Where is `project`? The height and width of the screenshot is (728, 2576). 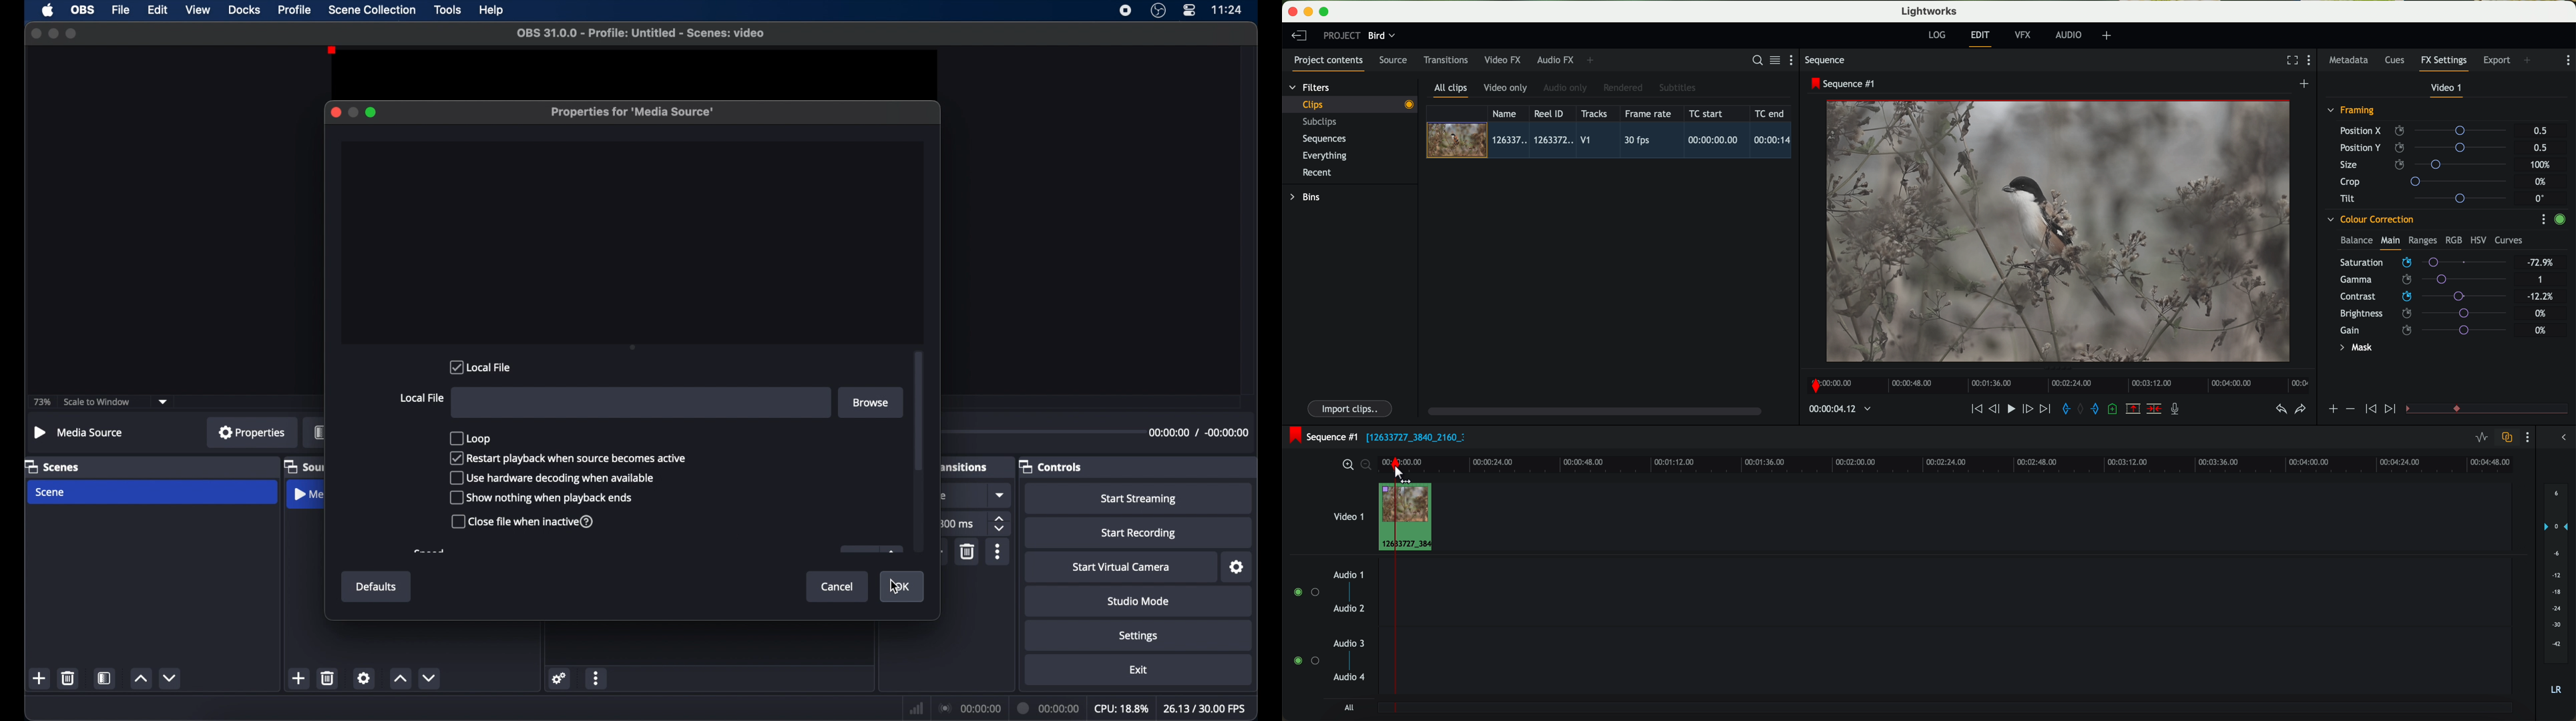 project is located at coordinates (1342, 35).